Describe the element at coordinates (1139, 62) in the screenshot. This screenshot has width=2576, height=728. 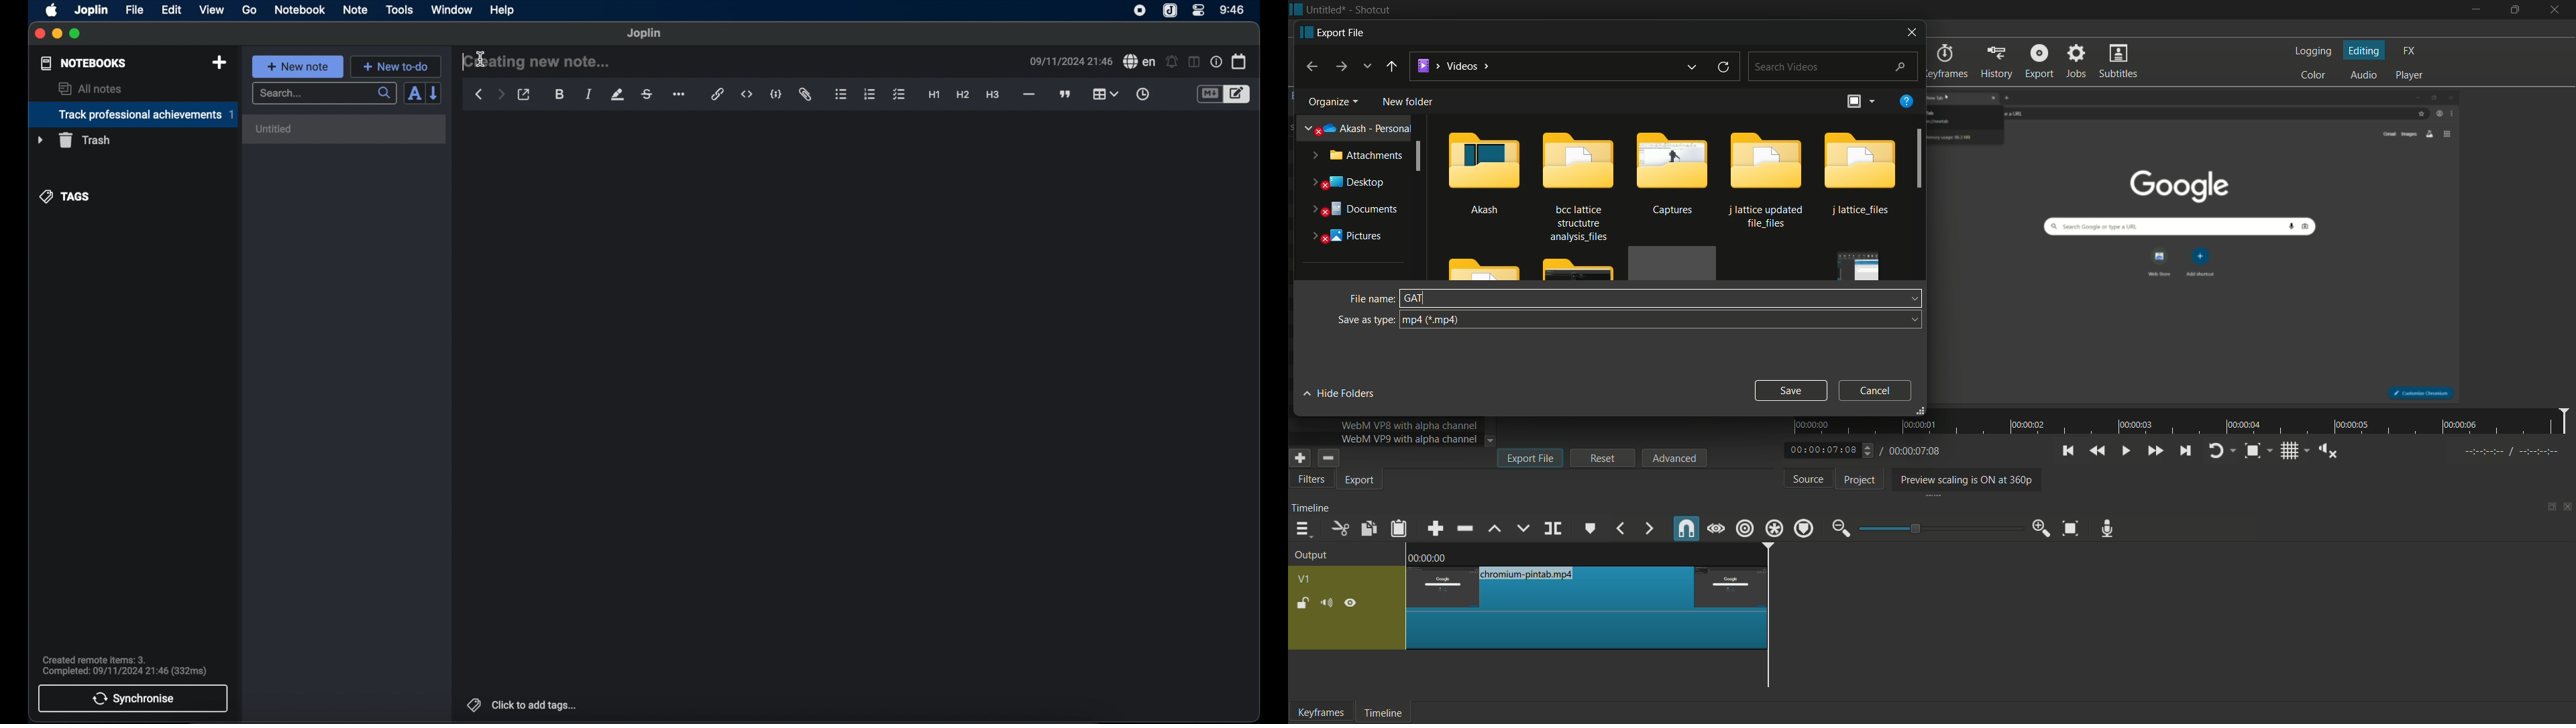
I see `spell check` at that location.